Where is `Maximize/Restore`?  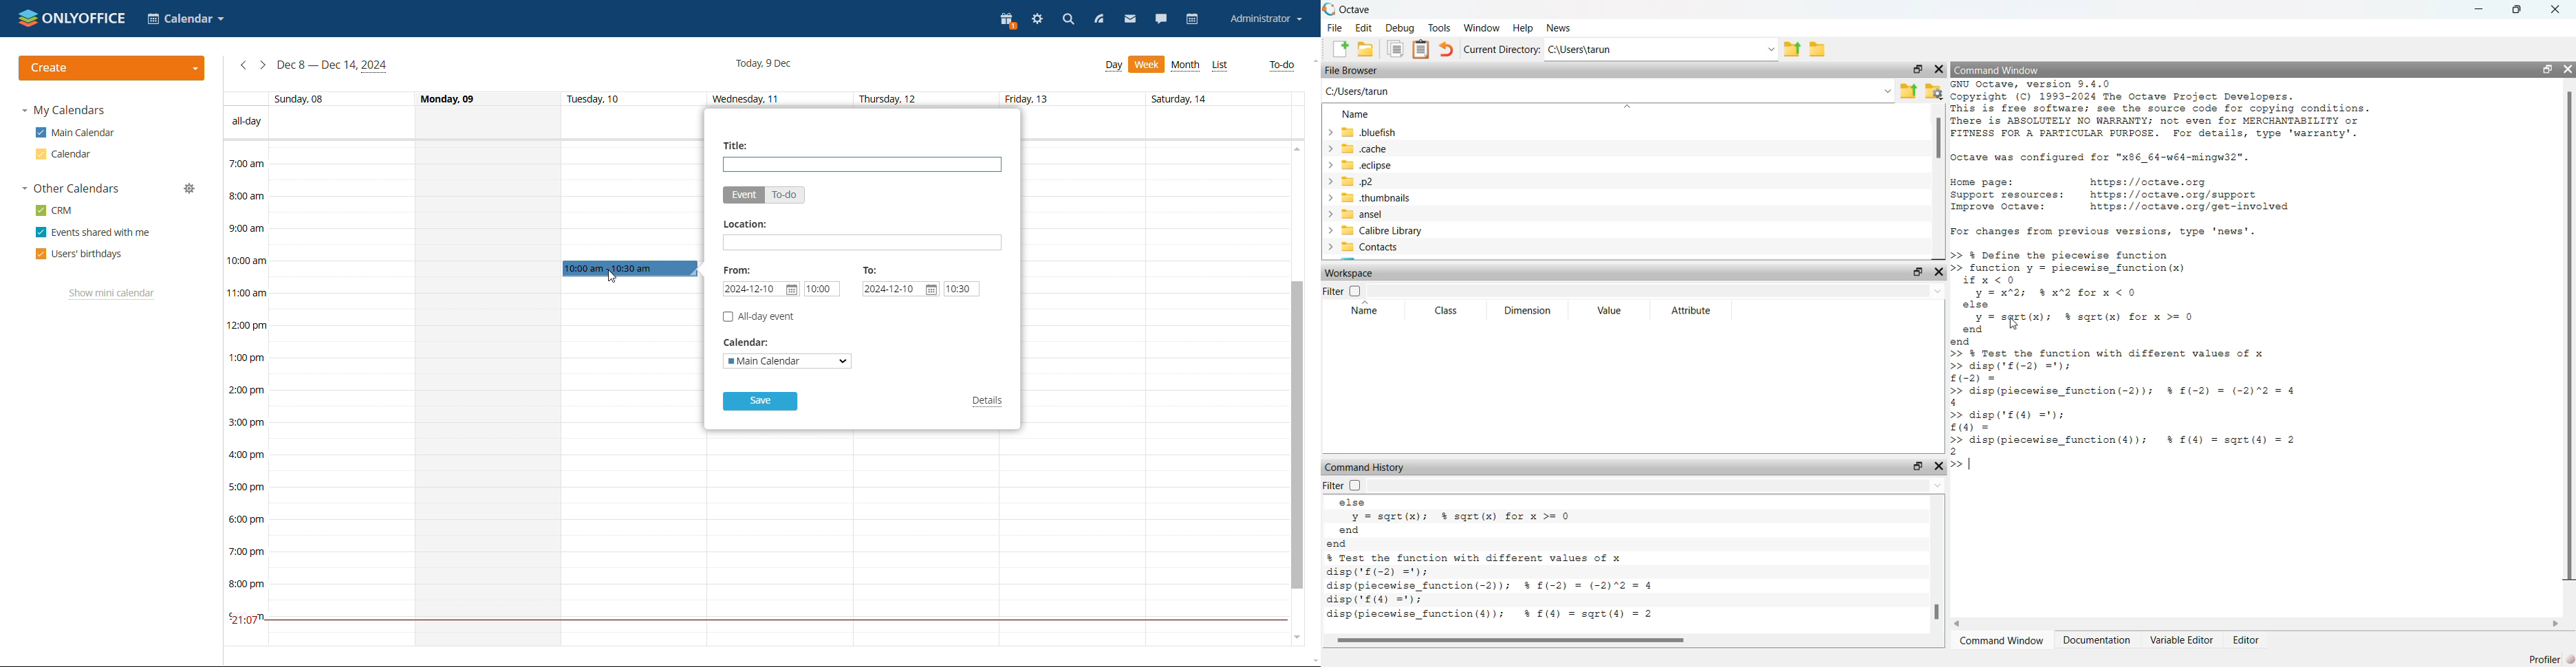 Maximize/Restore is located at coordinates (1917, 466).